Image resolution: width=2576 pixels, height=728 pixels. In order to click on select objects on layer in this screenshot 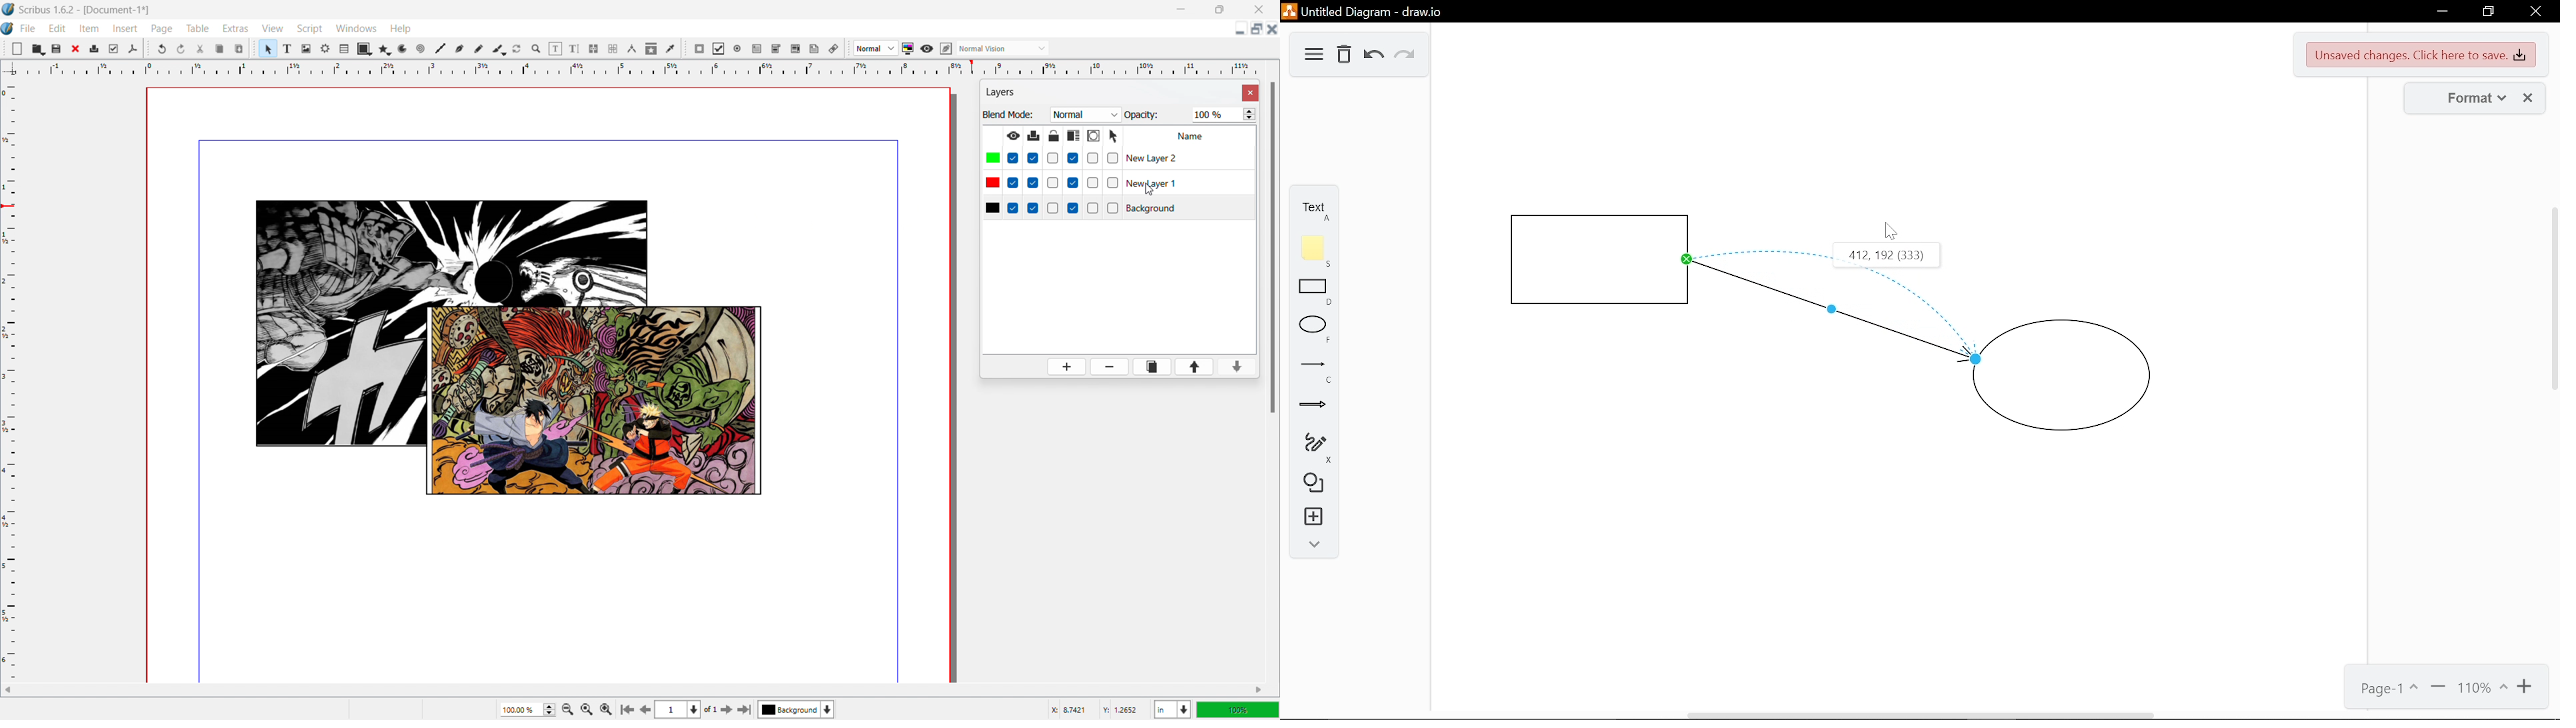, I will do `click(1114, 136)`.